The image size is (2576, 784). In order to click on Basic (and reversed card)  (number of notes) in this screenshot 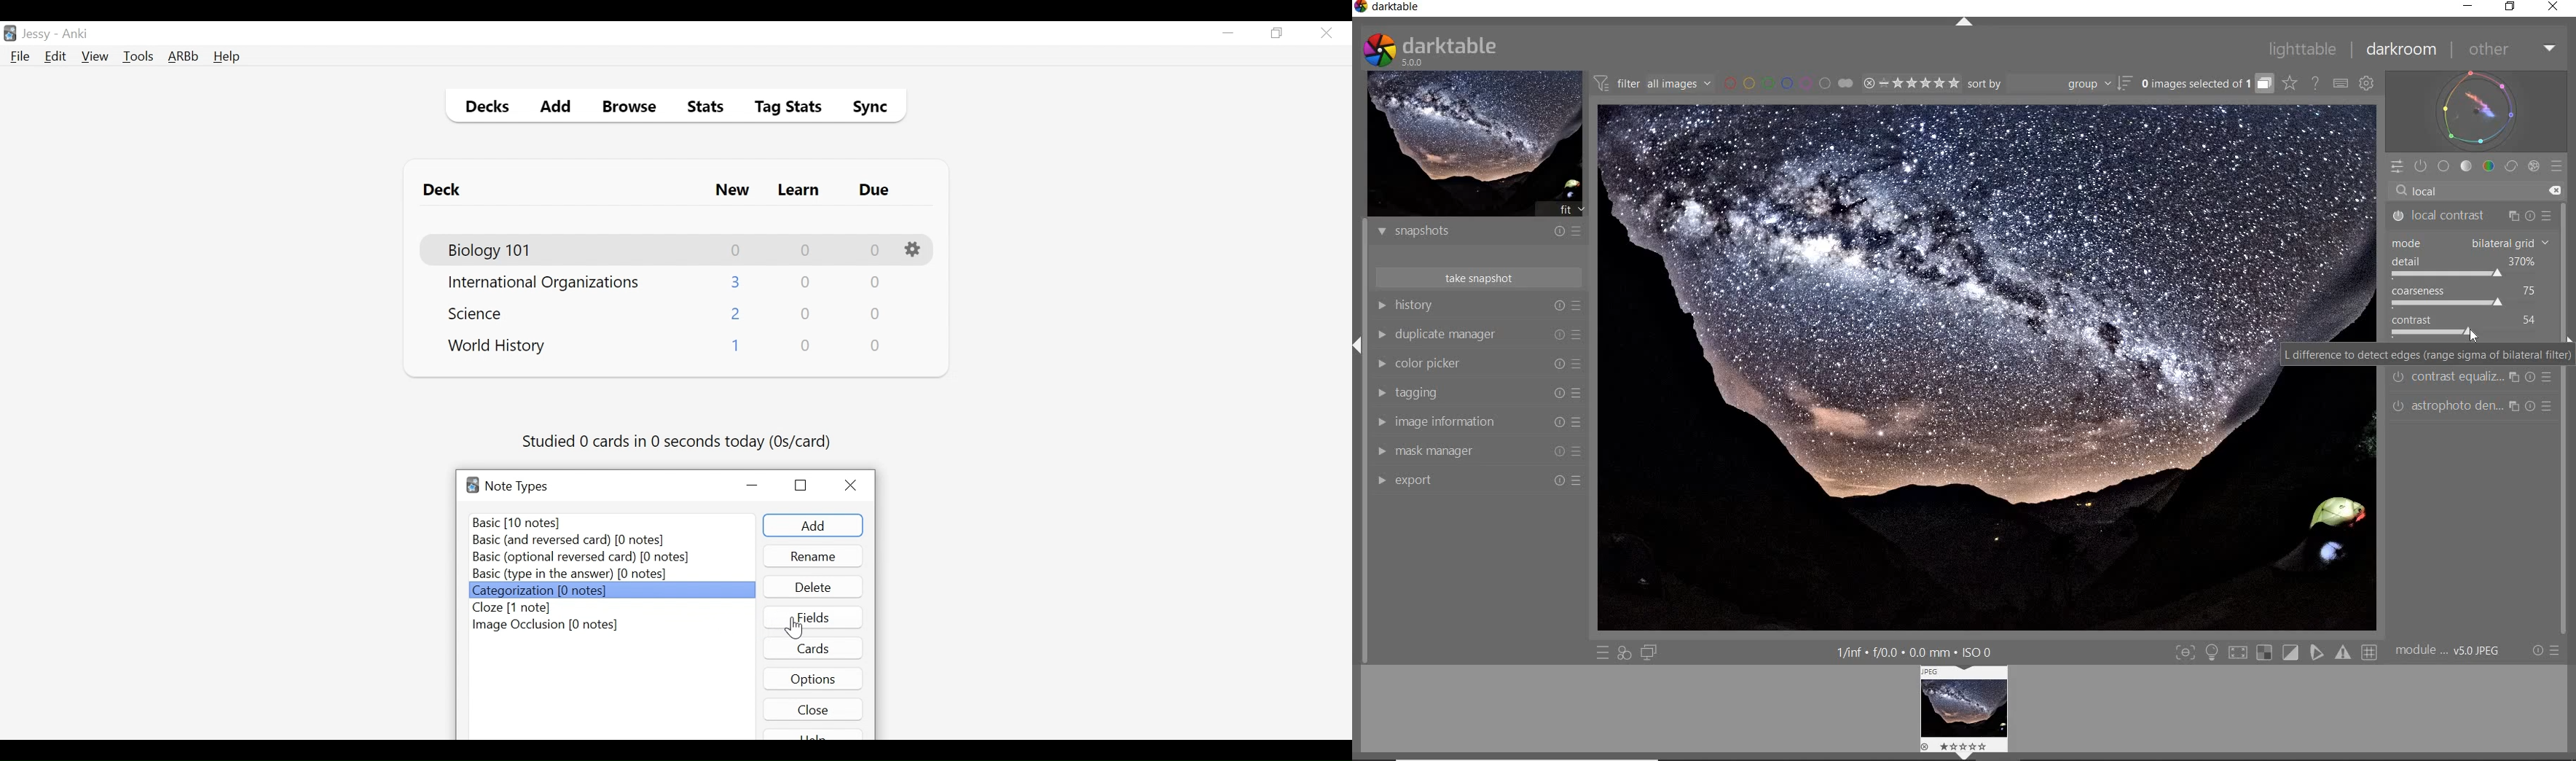, I will do `click(576, 541)`.